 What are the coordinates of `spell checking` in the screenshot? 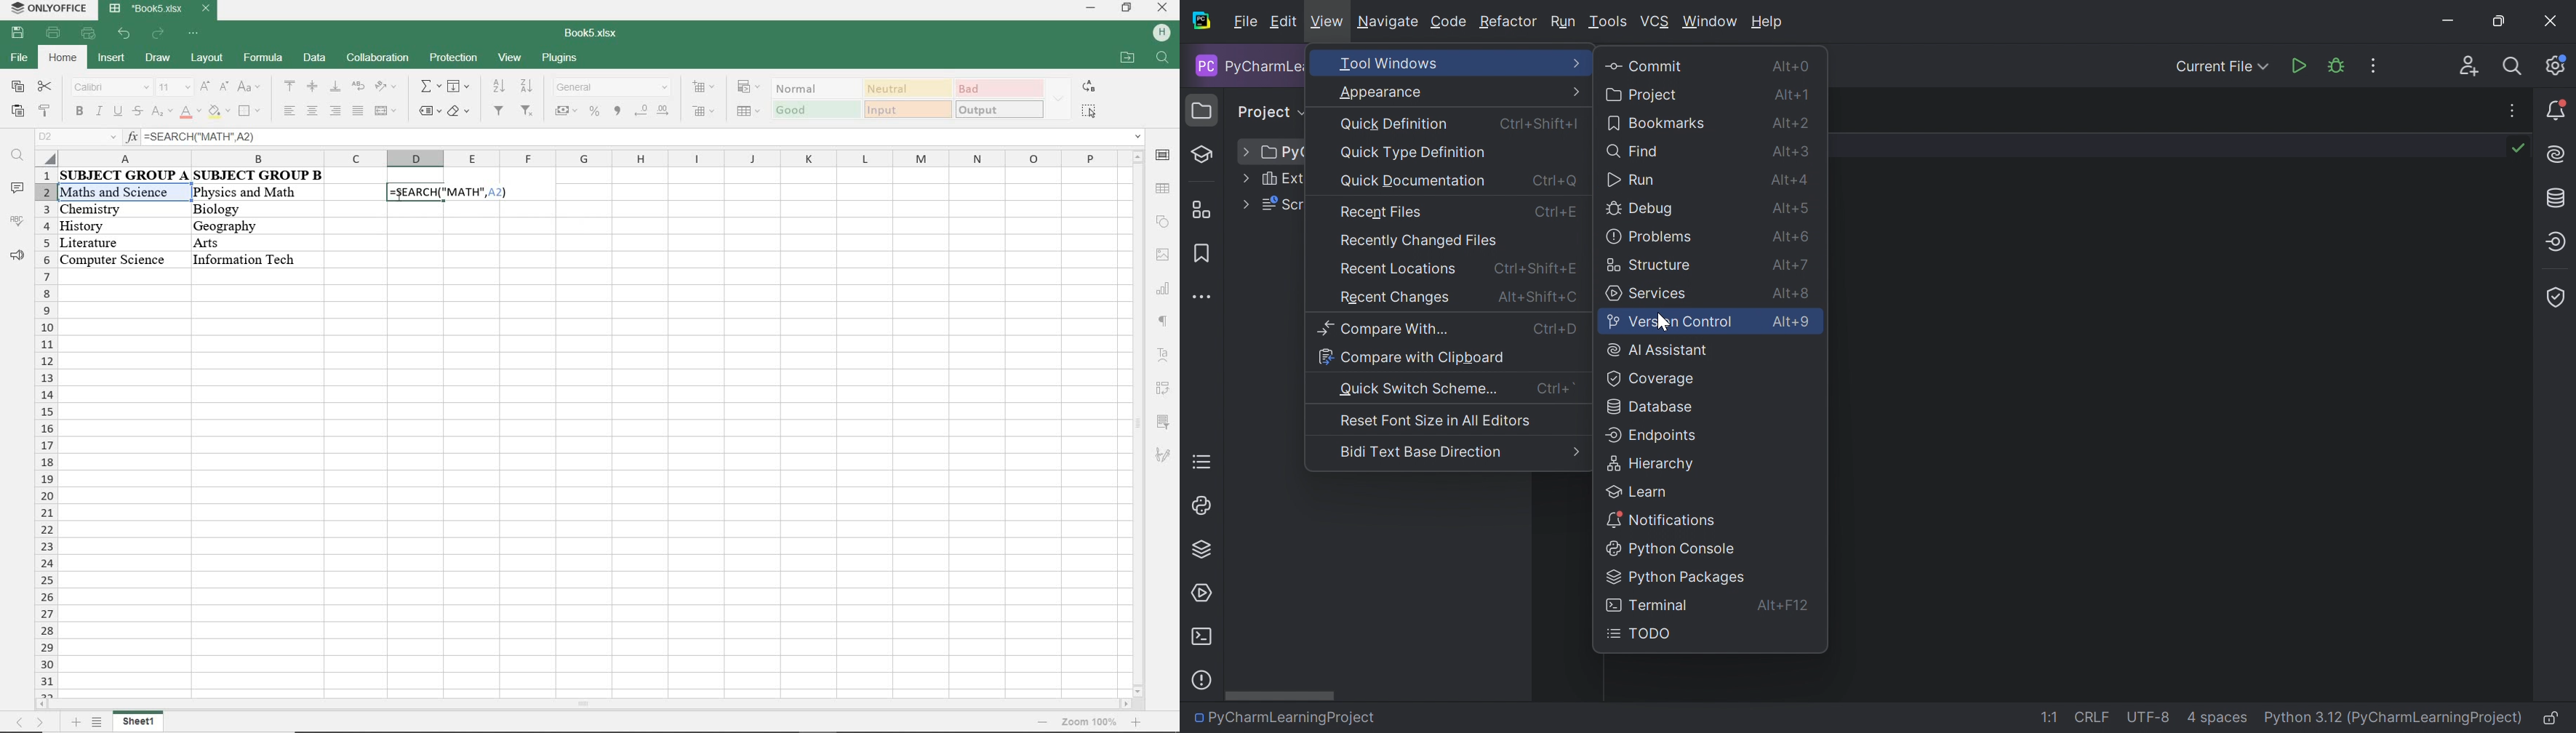 It's located at (16, 221).